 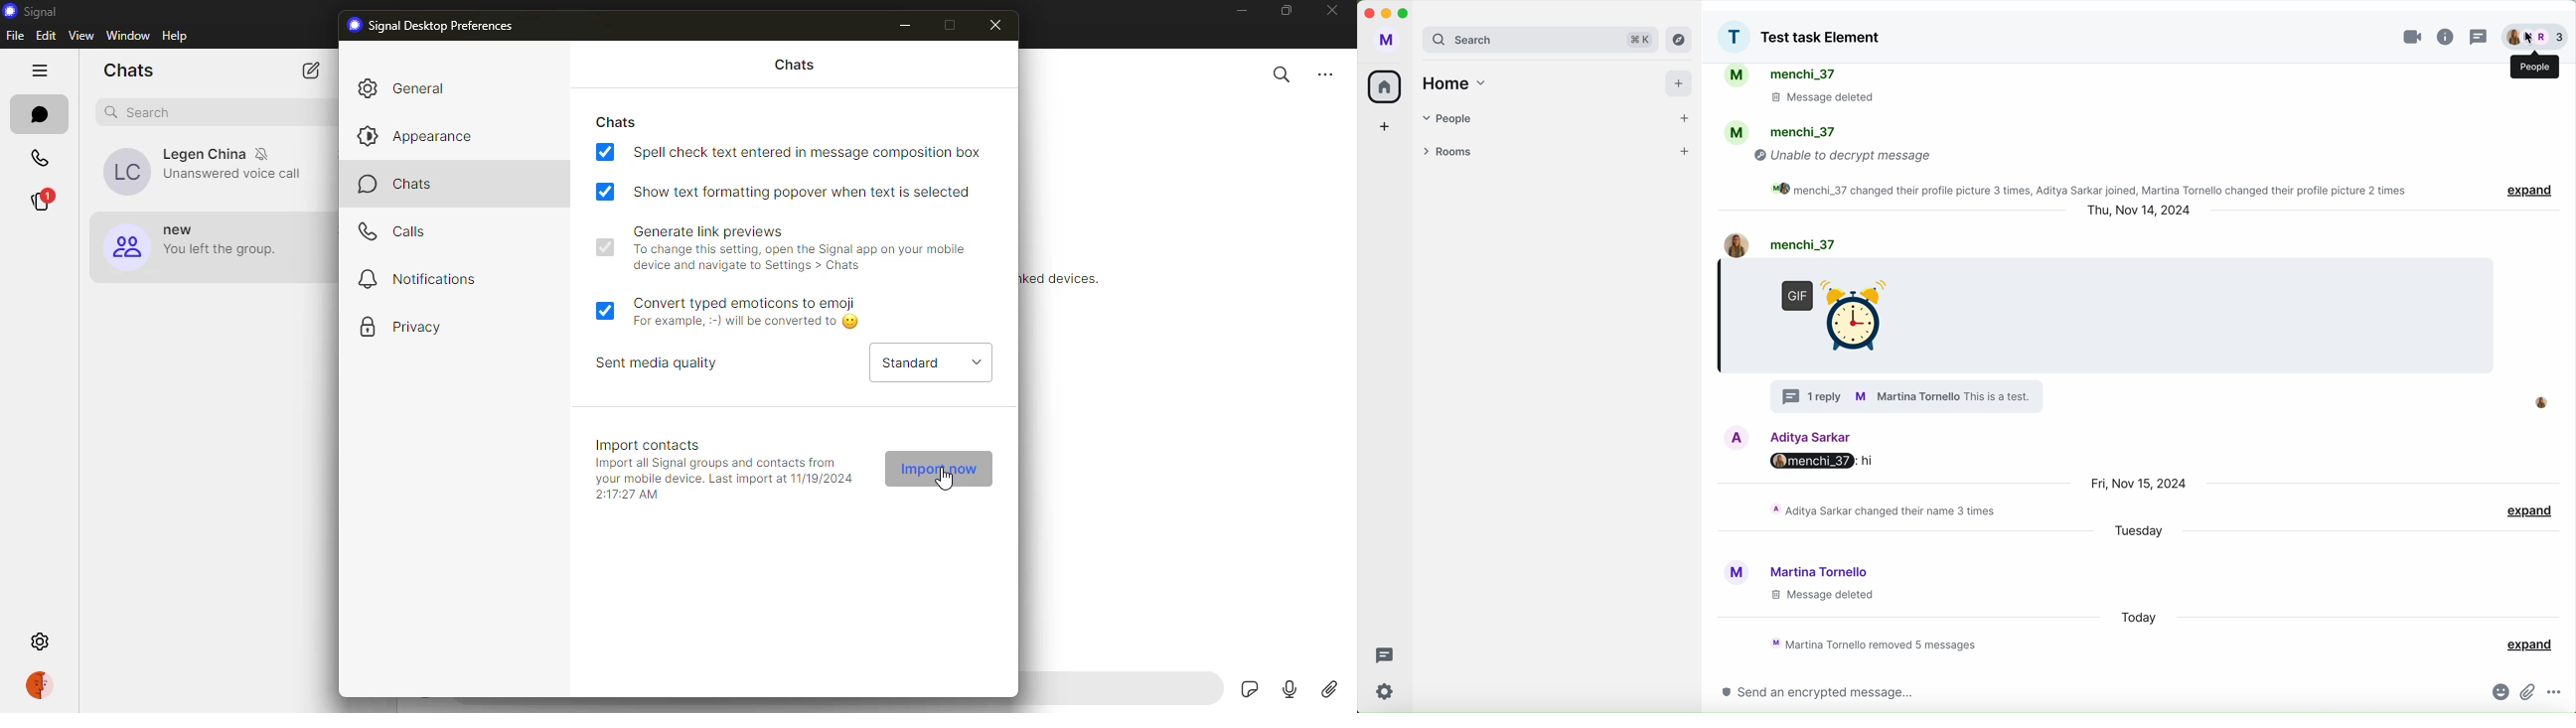 What do you see at coordinates (1737, 437) in the screenshot?
I see `image profile` at bounding box center [1737, 437].